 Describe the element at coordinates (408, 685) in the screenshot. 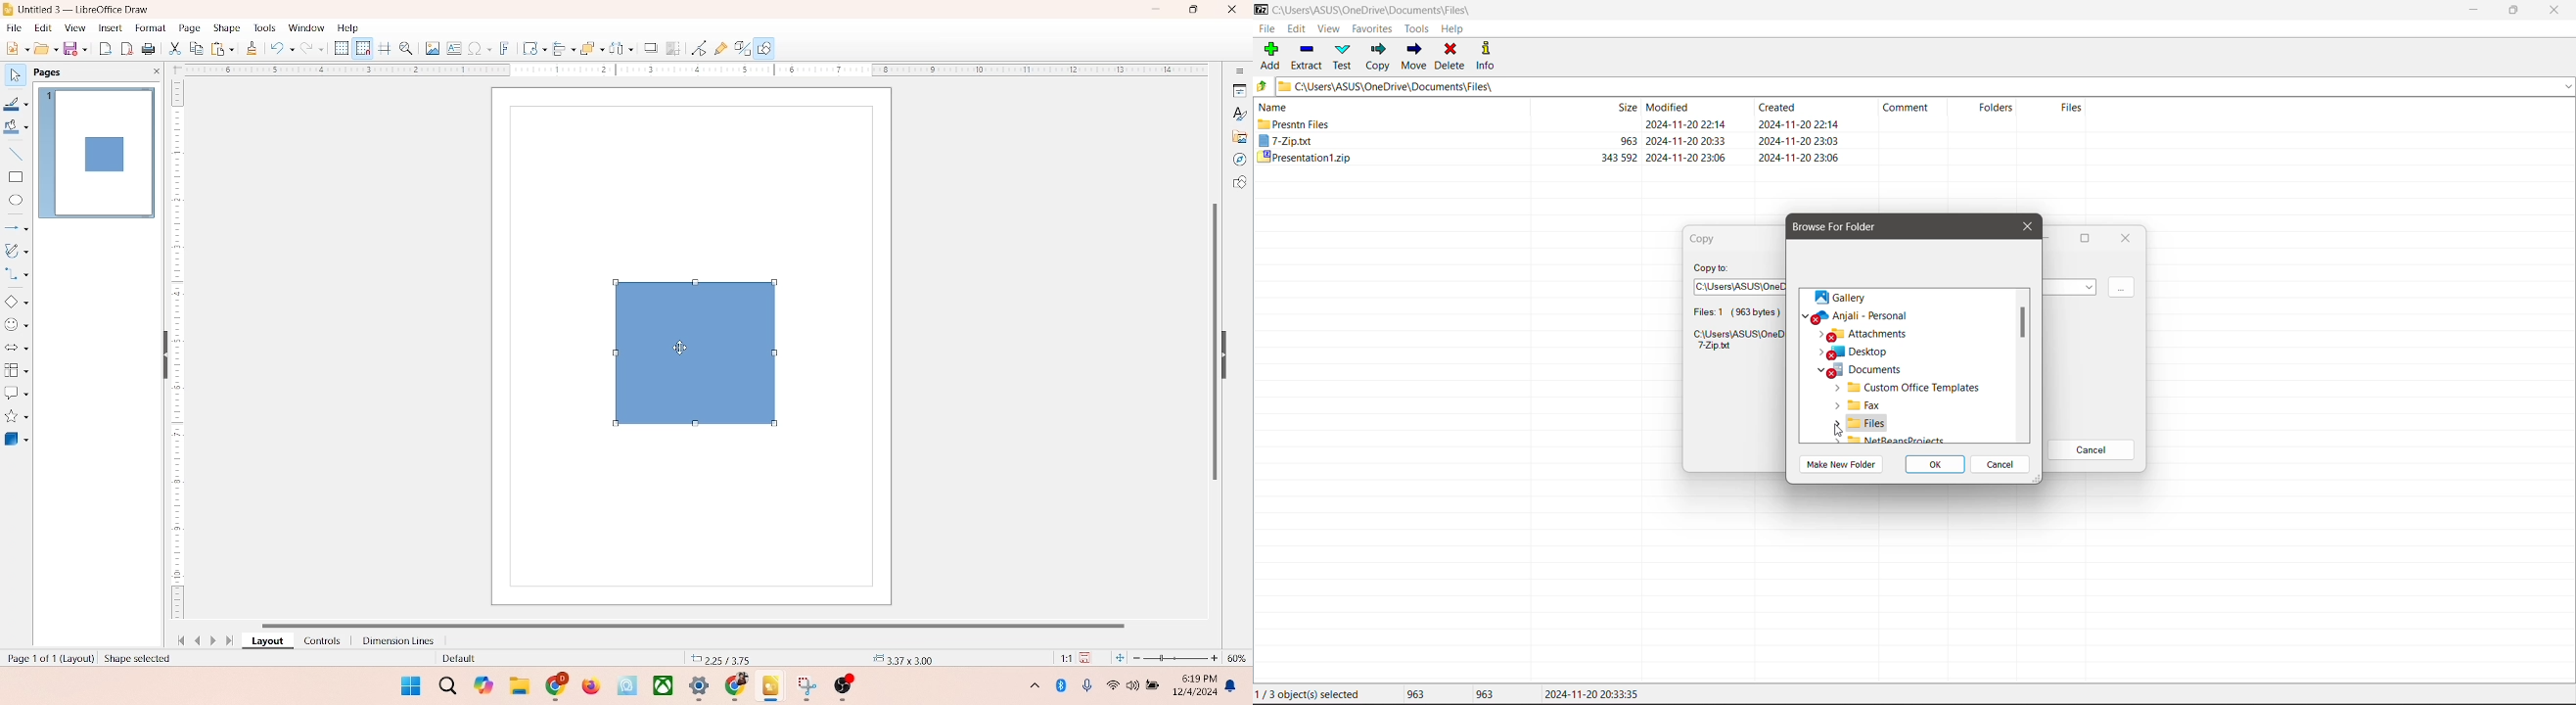

I see `windows` at that location.